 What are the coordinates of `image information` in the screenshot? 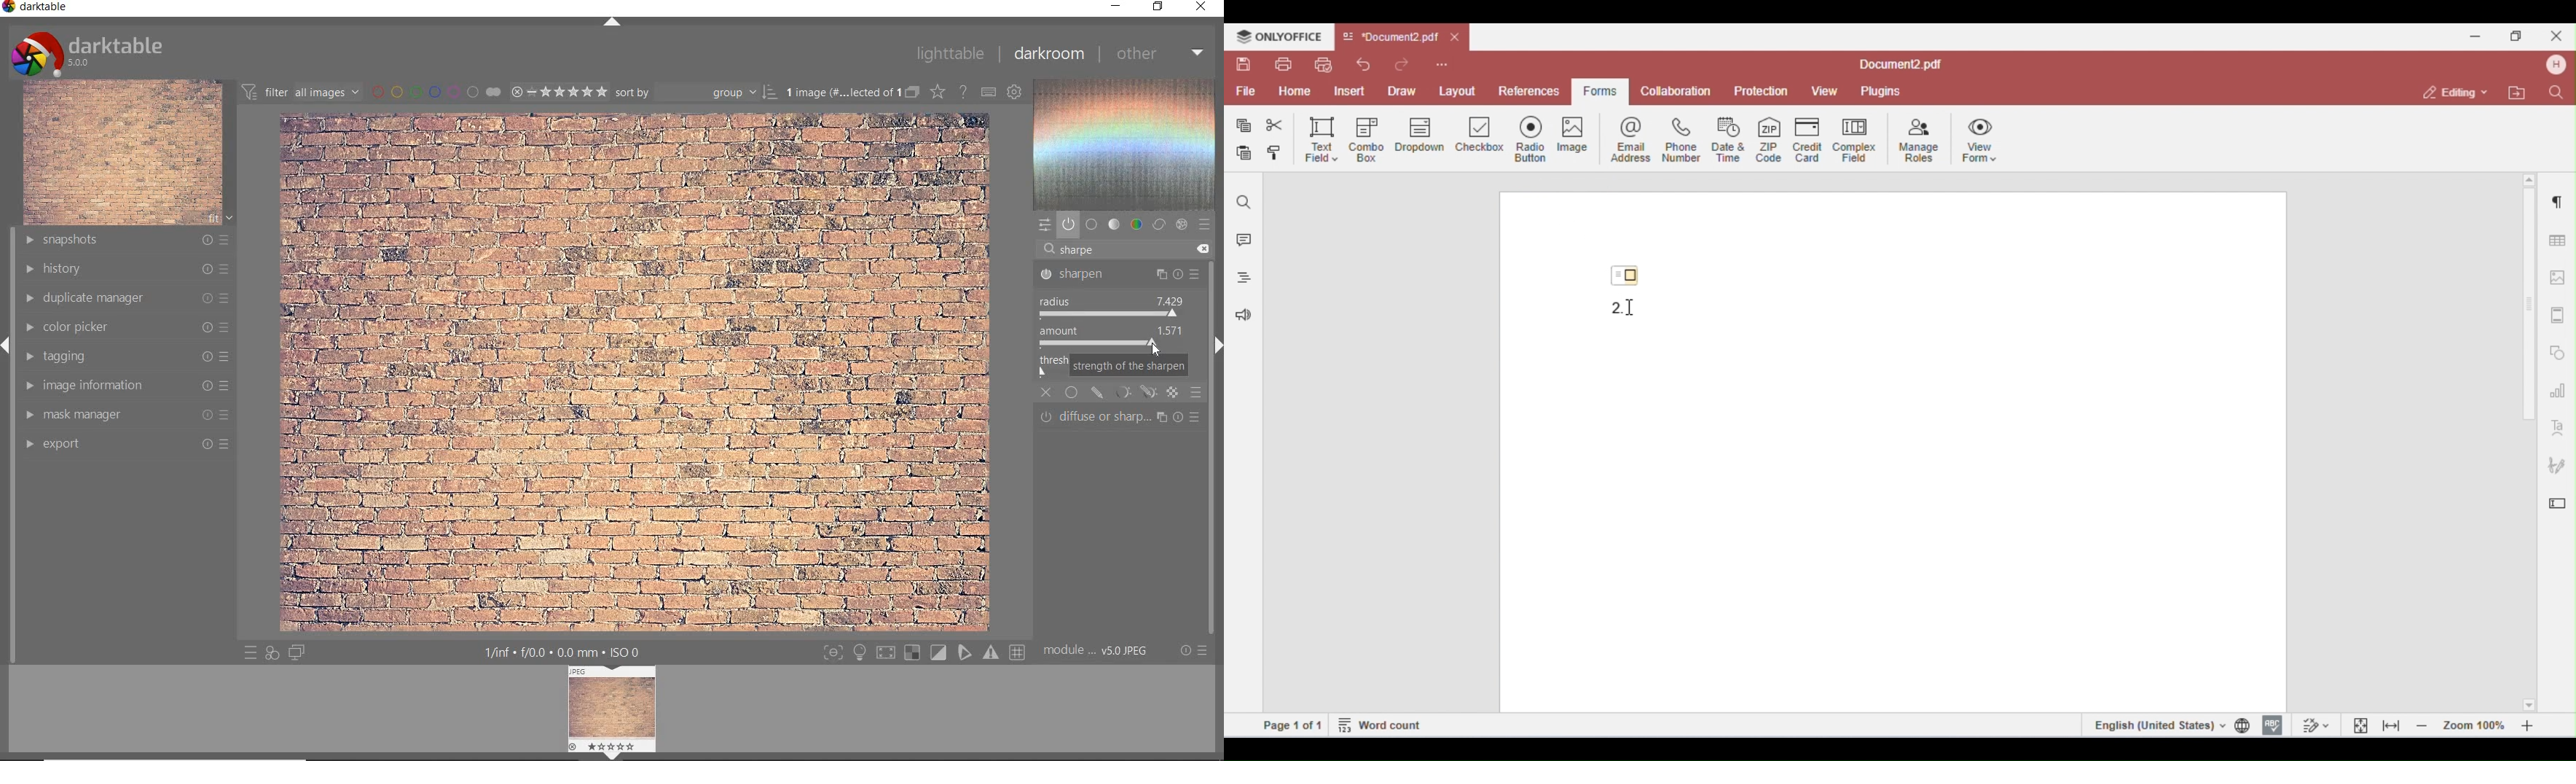 It's located at (126, 385).